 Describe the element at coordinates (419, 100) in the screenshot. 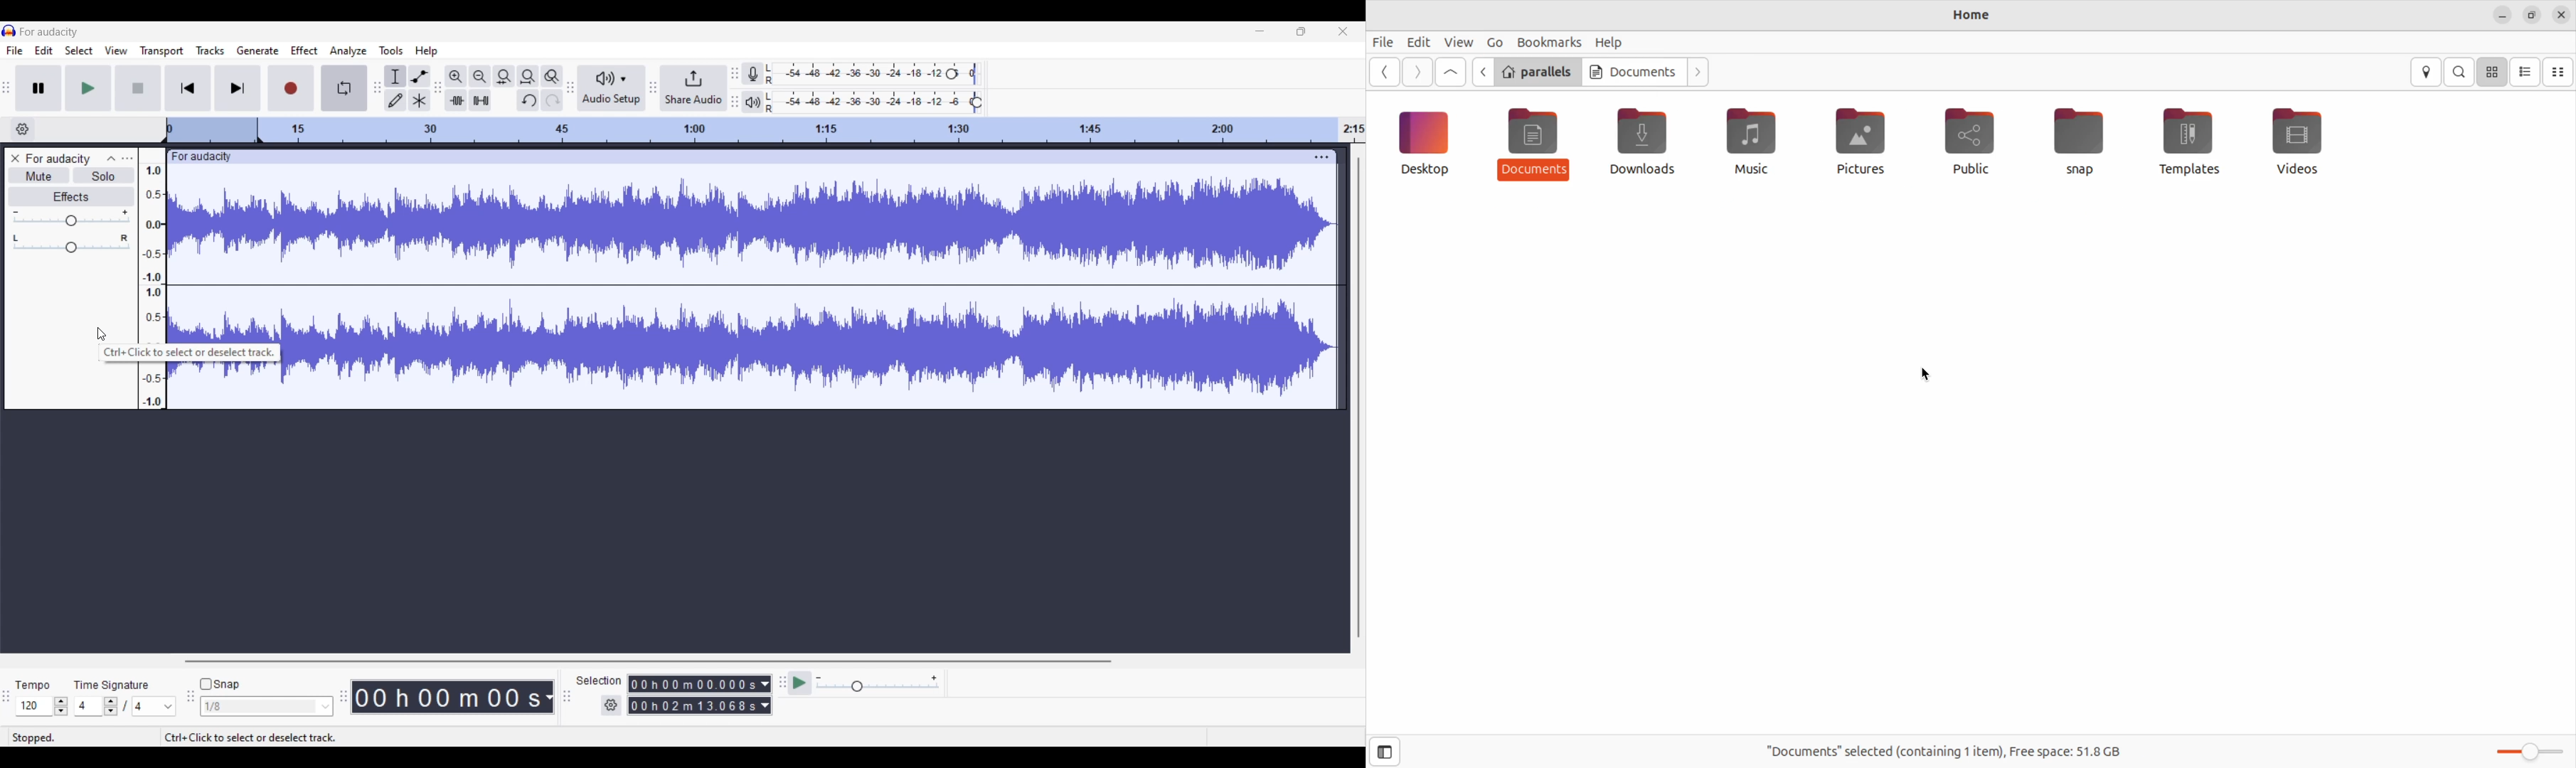

I see `Multi-tool` at that location.